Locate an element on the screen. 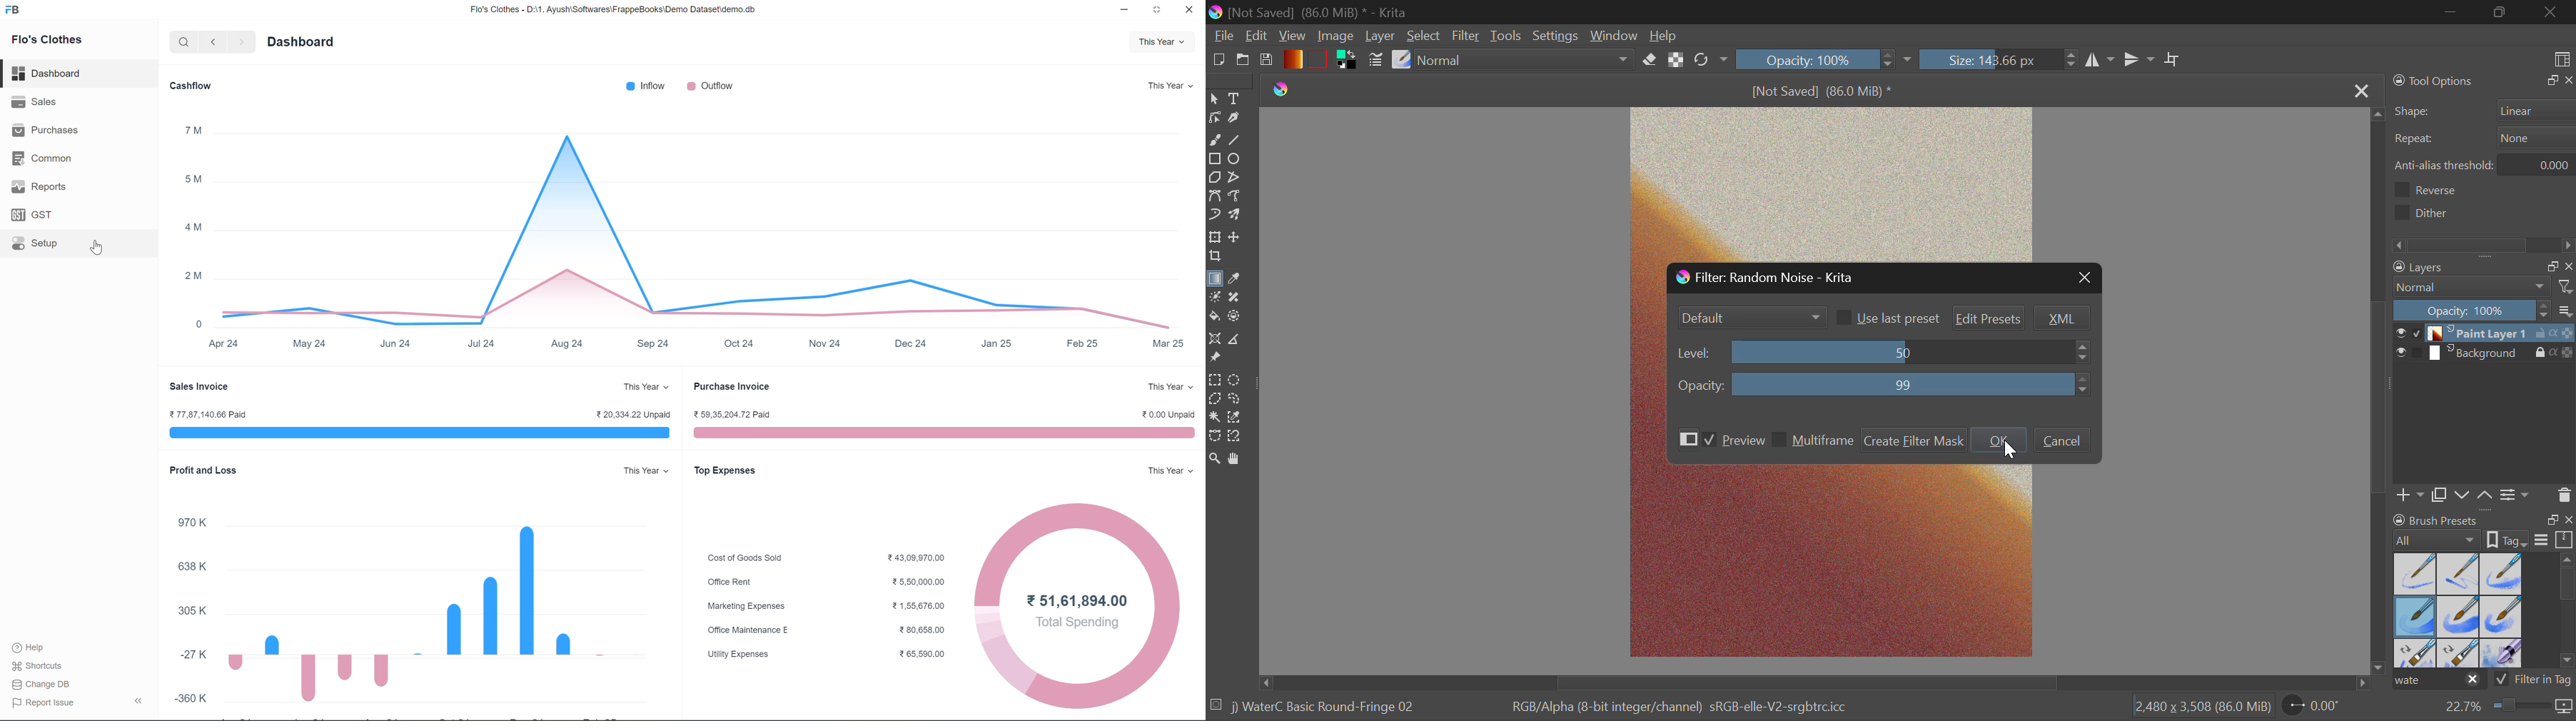 The height and width of the screenshot is (728, 2576). paint layer 1 is located at coordinates (2481, 333).